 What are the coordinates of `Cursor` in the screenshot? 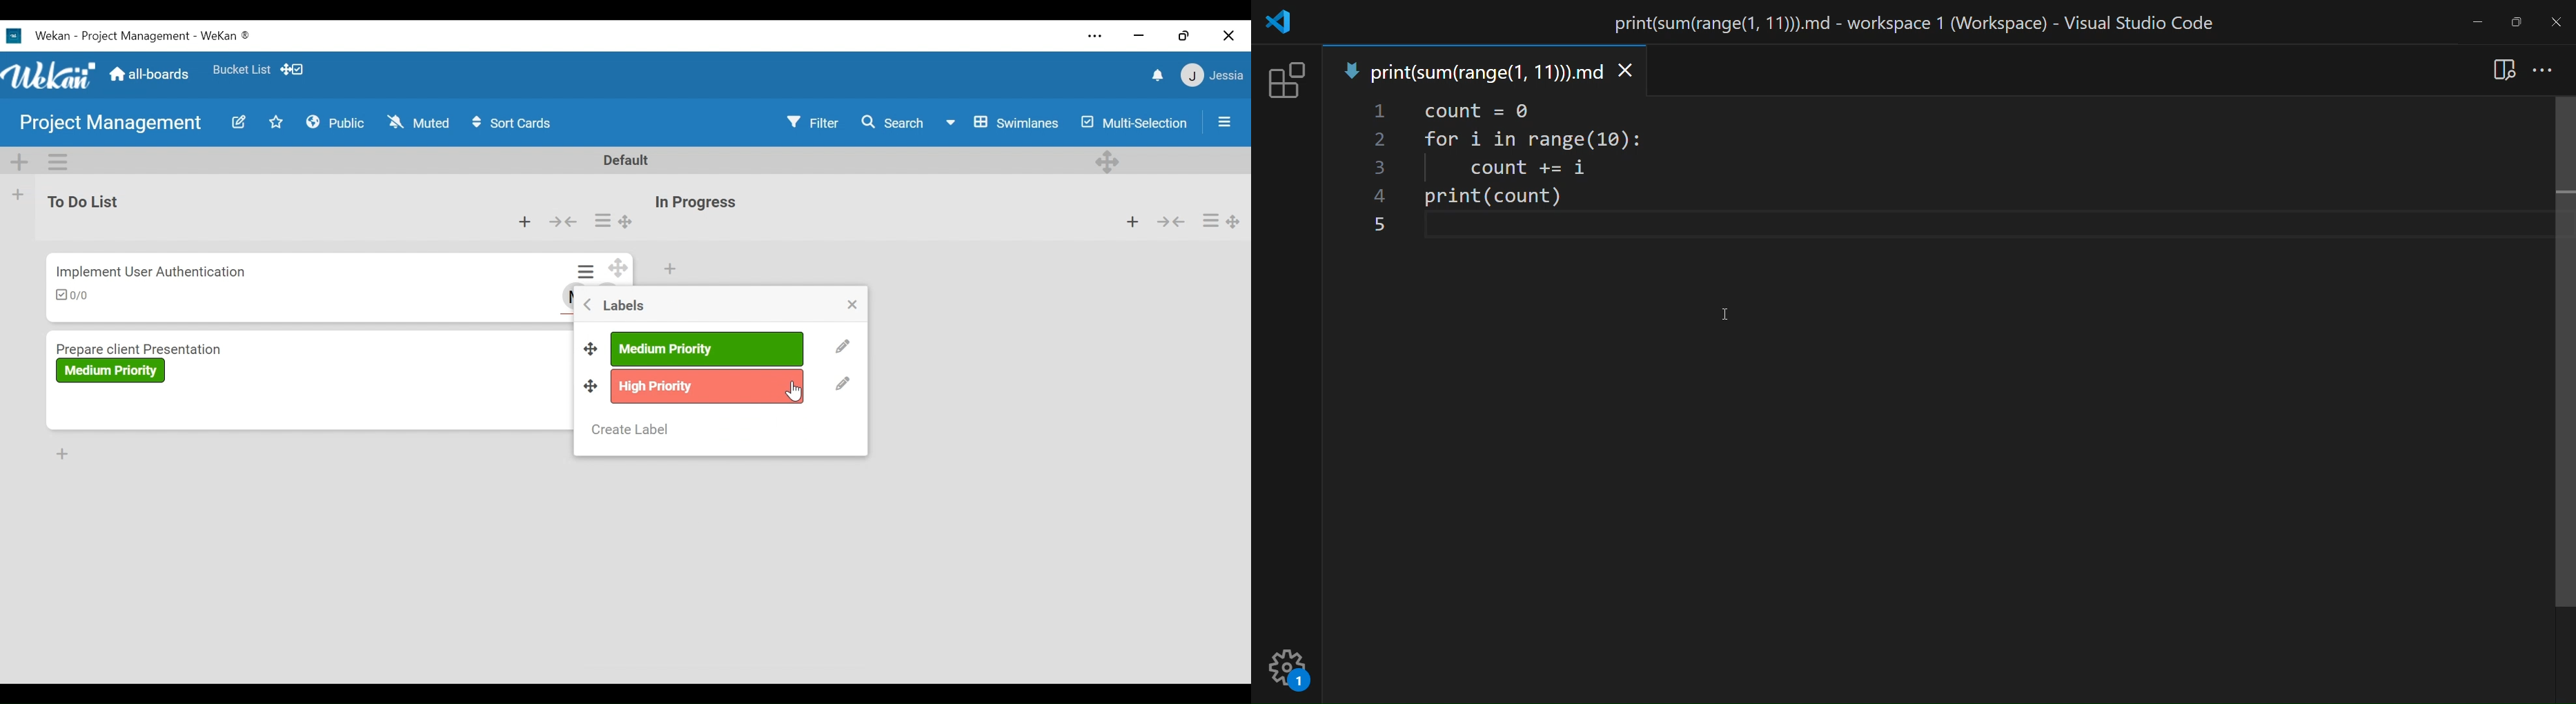 It's located at (797, 392).